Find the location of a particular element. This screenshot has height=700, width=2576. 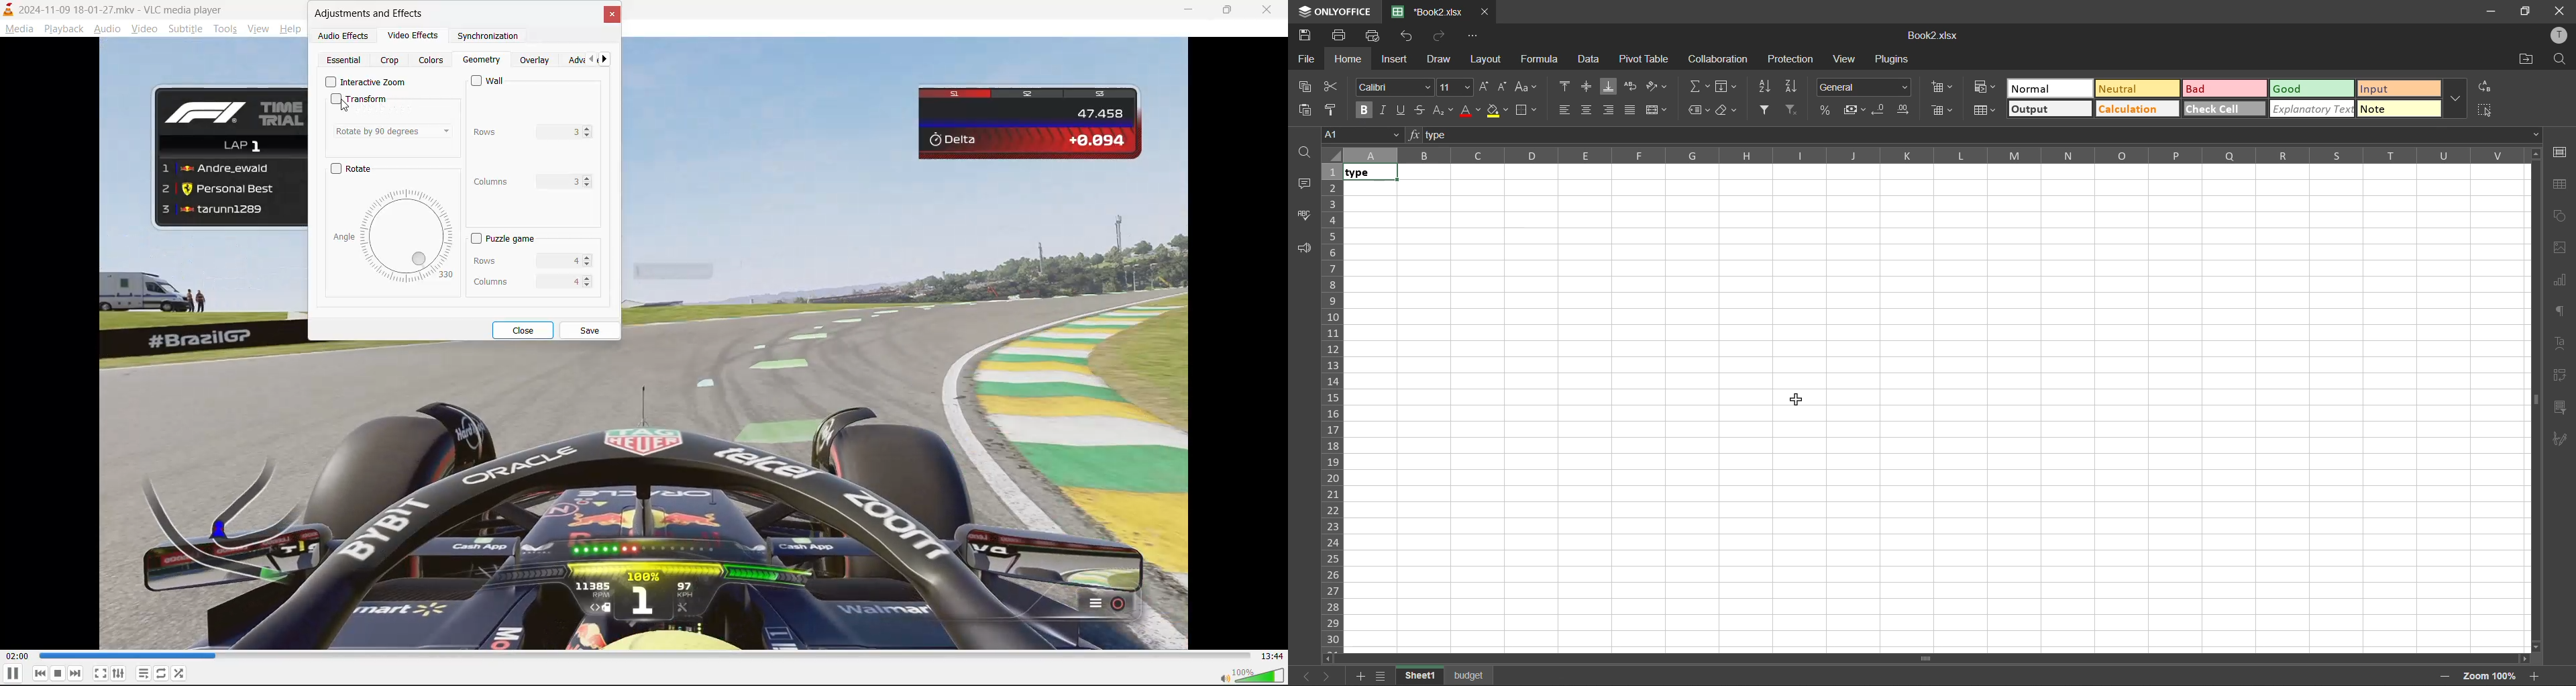

data is located at coordinates (1593, 60).